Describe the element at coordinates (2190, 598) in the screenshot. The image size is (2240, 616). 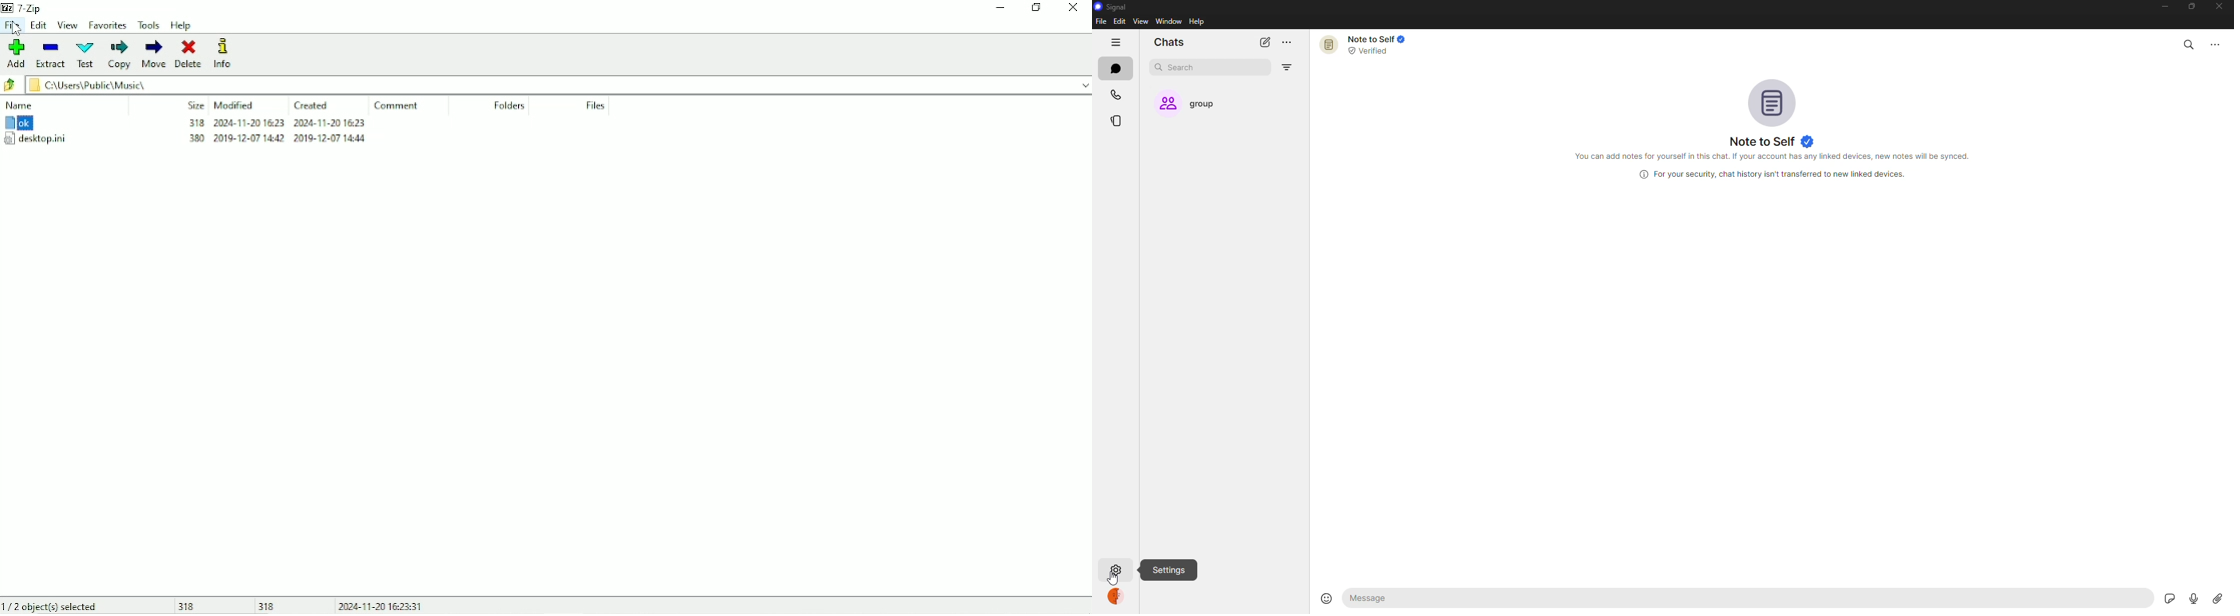
I see `record` at that location.